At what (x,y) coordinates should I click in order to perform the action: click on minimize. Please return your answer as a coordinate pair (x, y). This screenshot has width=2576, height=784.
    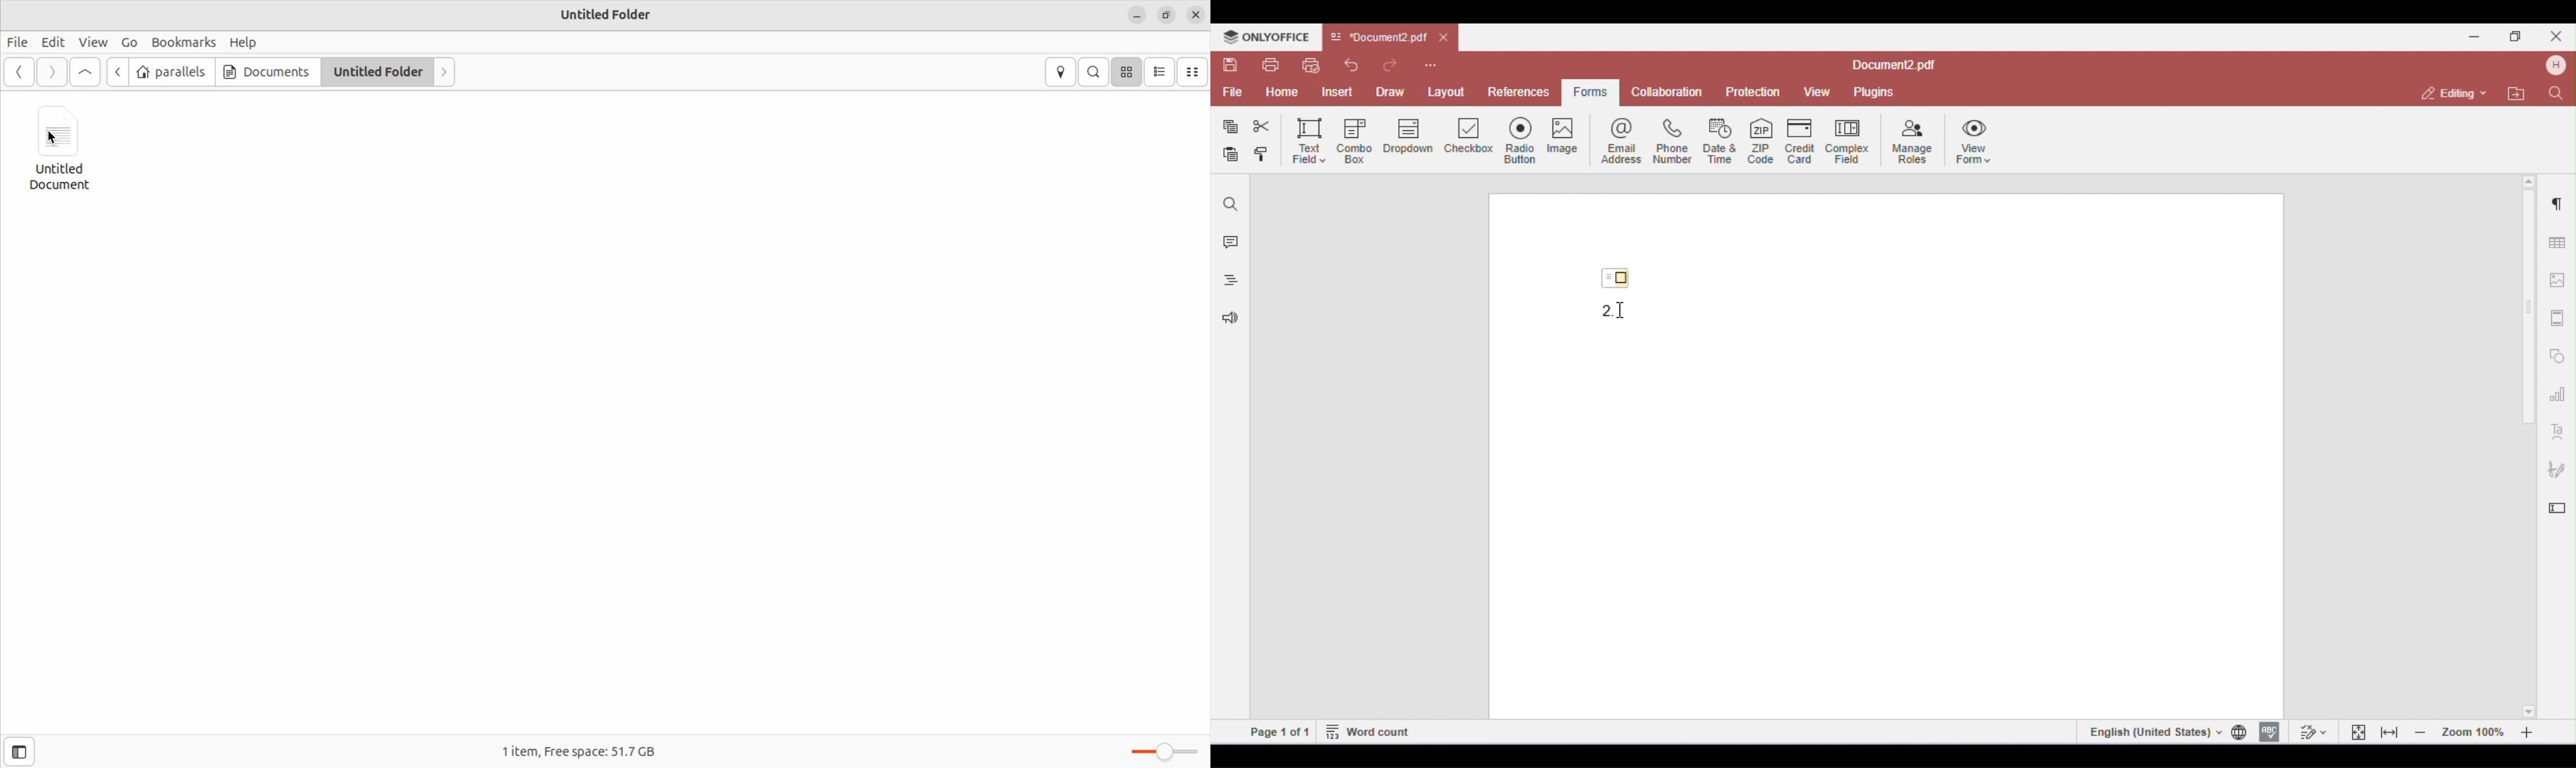
    Looking at the image, I should click on (1138, 18).